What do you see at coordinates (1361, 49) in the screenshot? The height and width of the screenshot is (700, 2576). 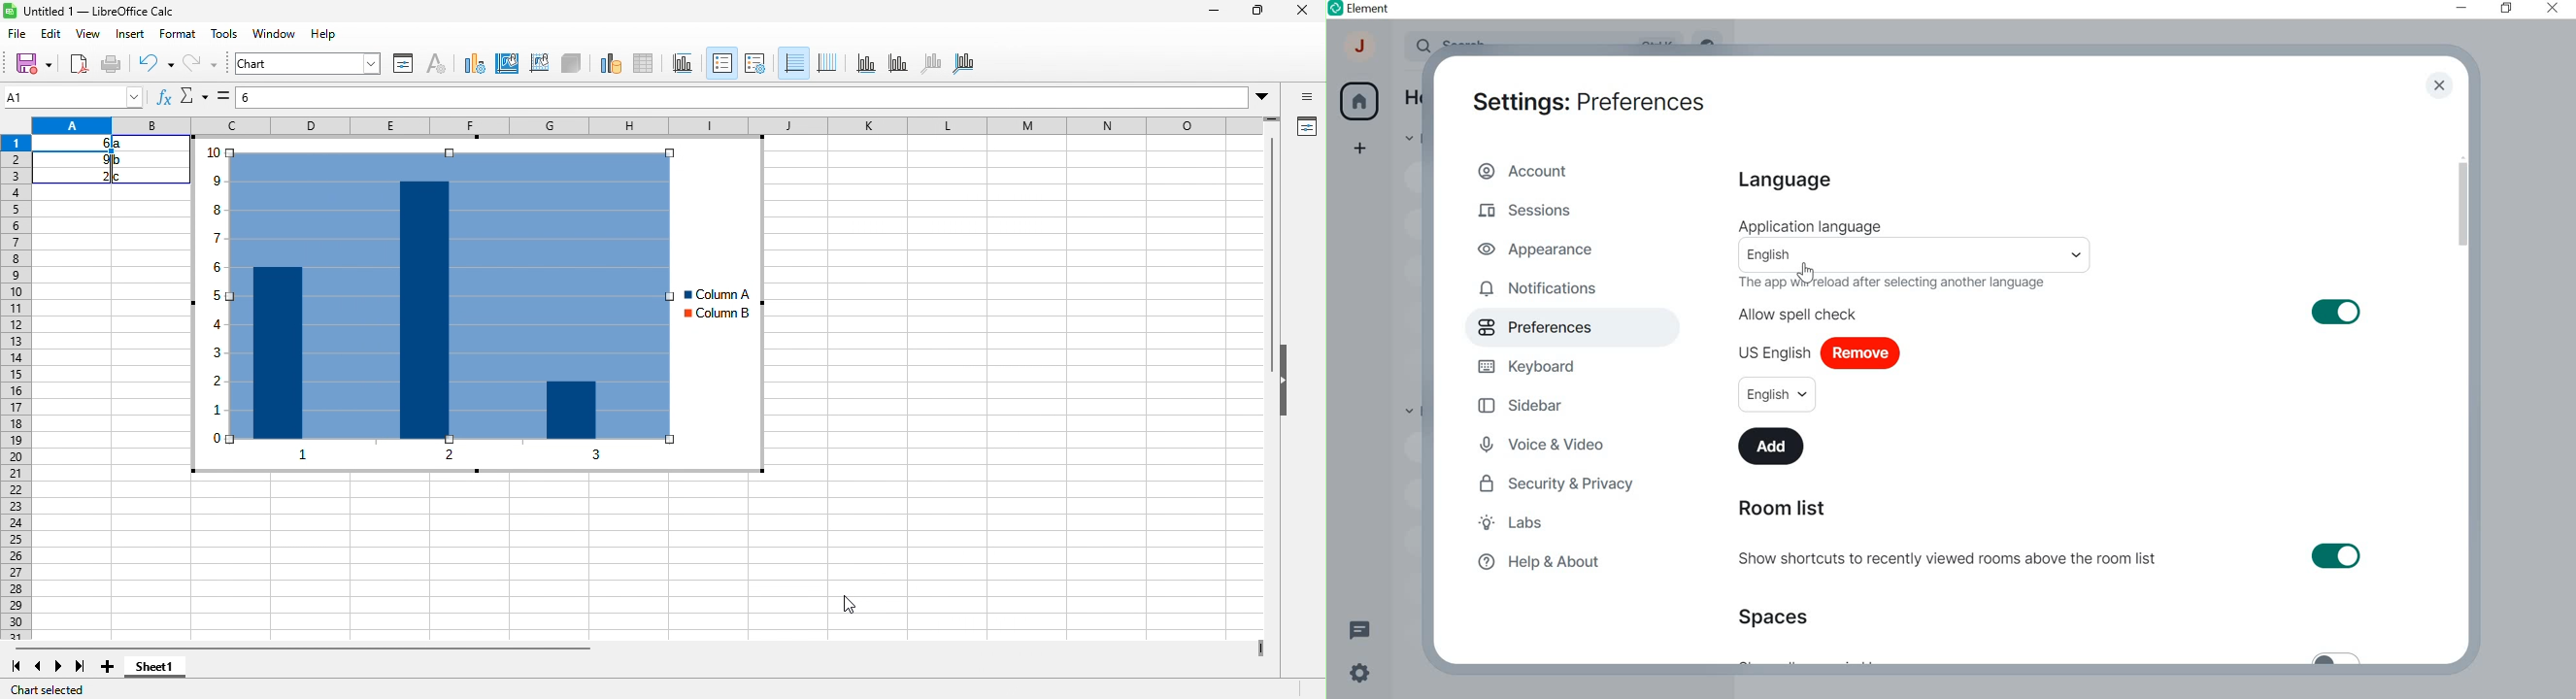 I see `ACCOUNT` at bounding box center [1361, 49].